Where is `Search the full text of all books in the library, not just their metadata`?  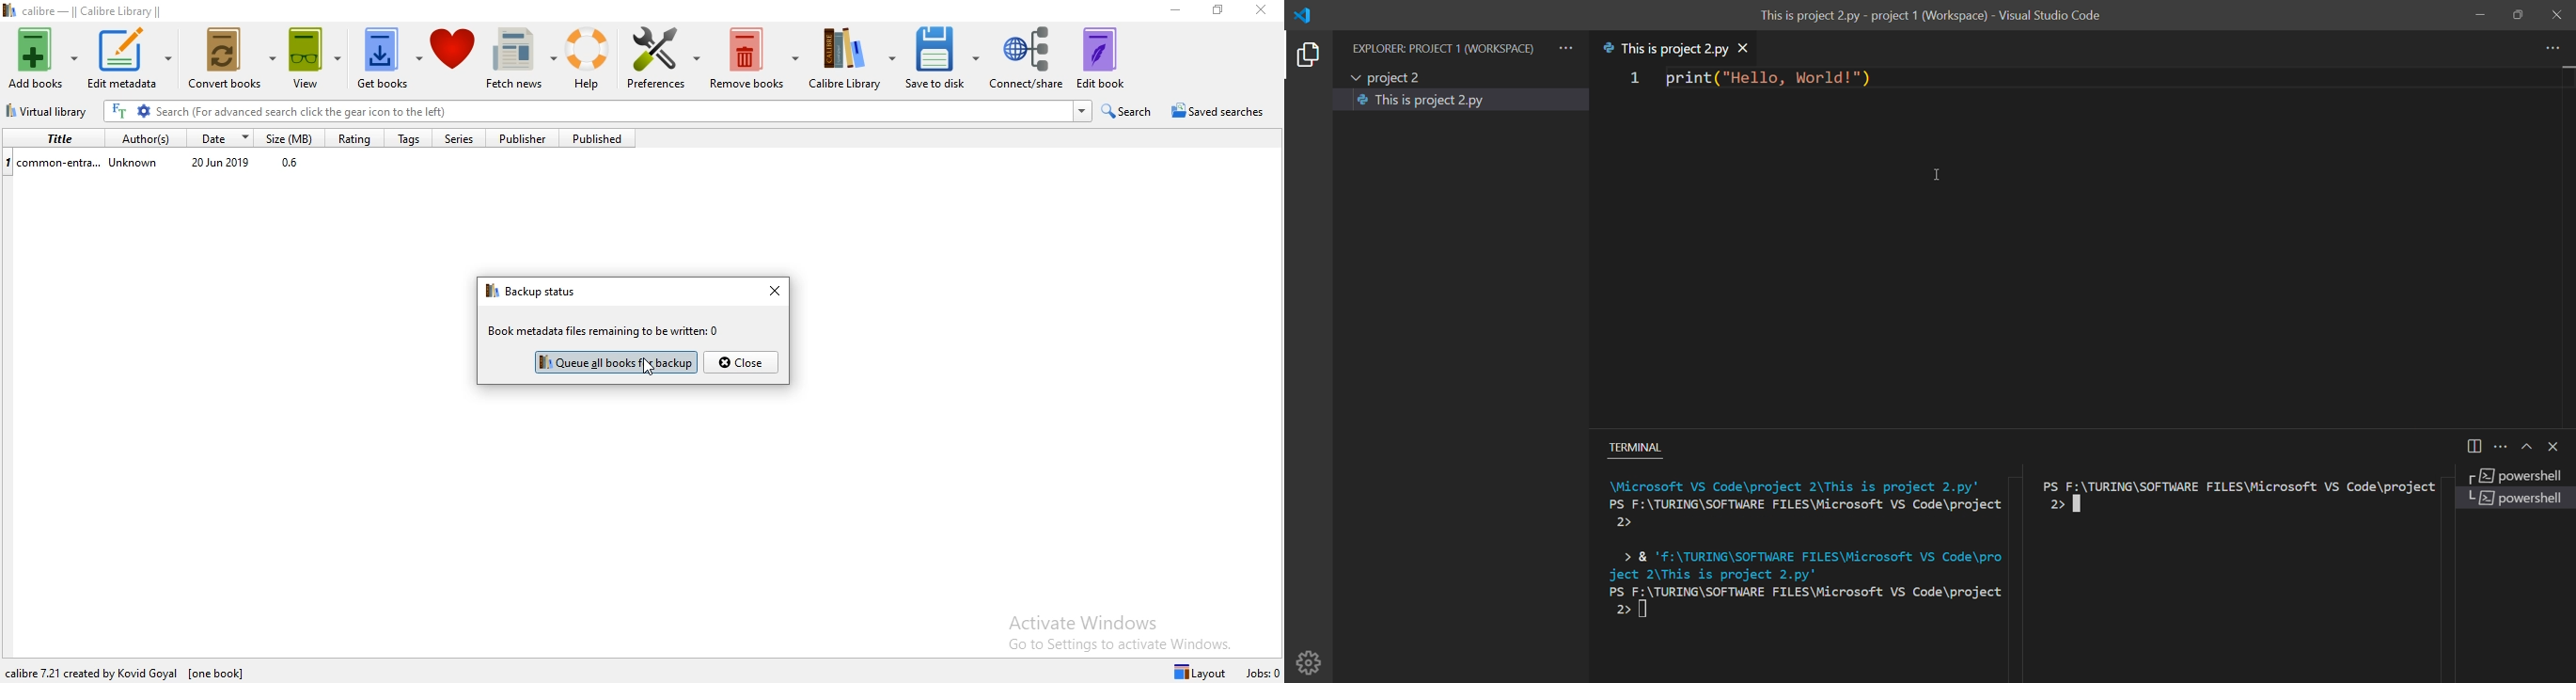
Search the full text of all books in the library, not just their metadata is located at coordinates (119, 111).